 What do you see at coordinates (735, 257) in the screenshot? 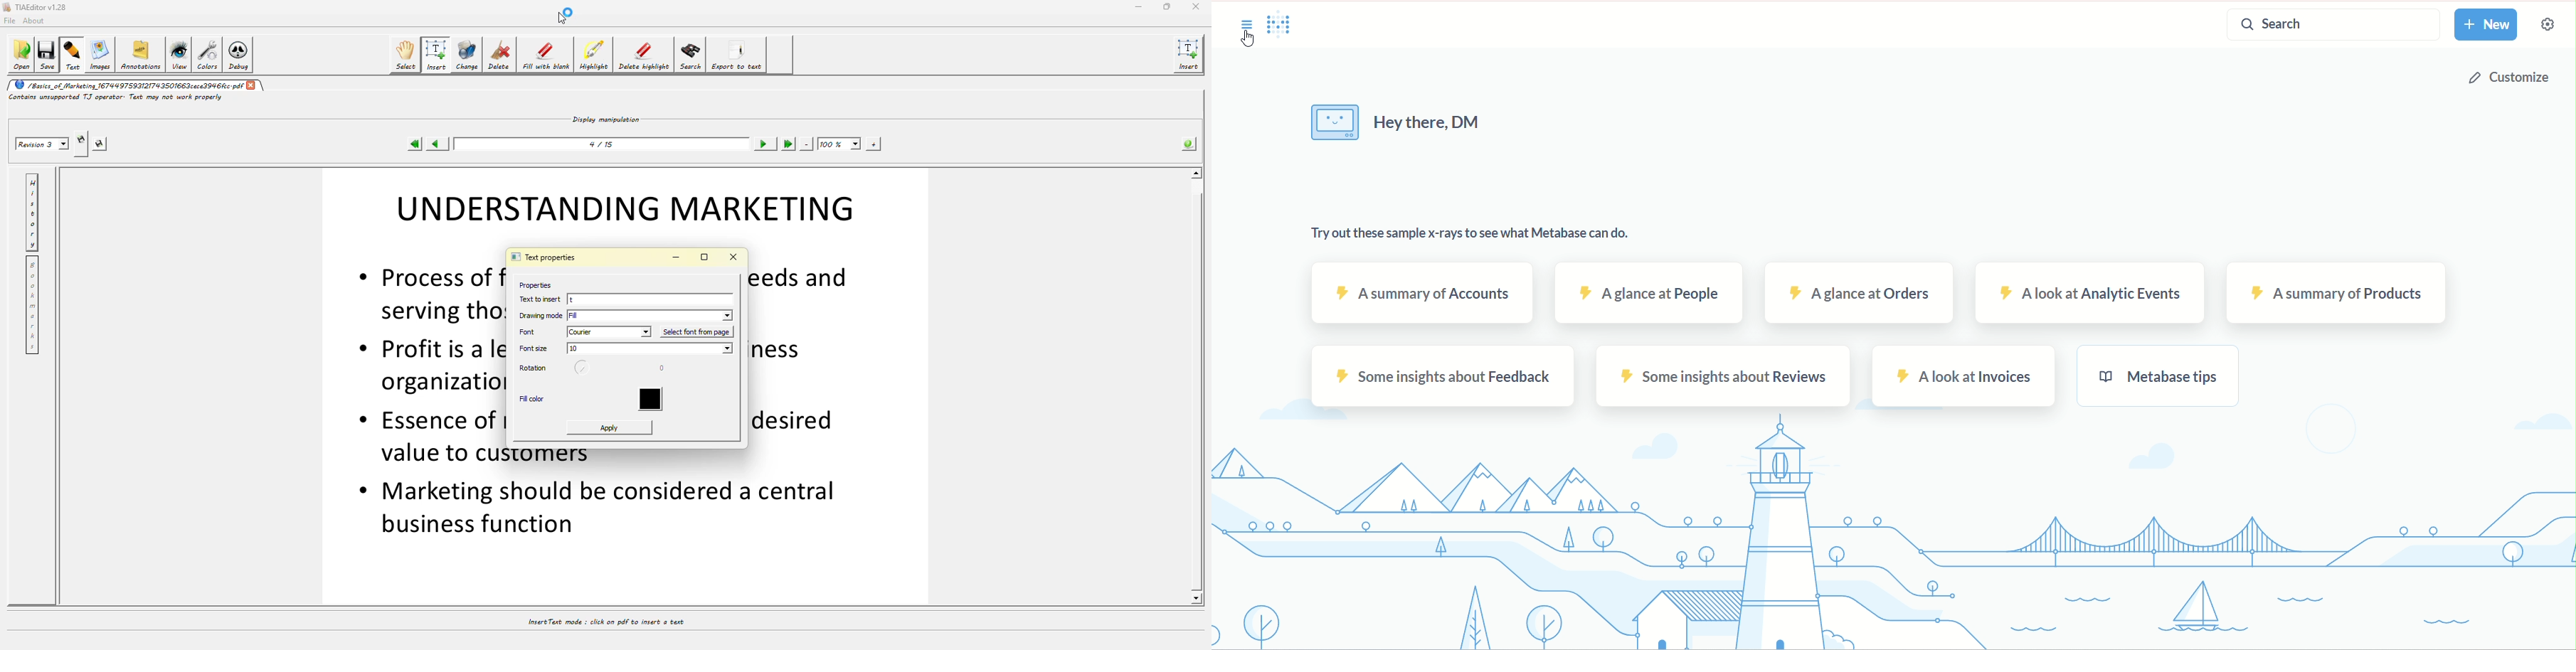
I see `close` at bounding box center [735, 257].